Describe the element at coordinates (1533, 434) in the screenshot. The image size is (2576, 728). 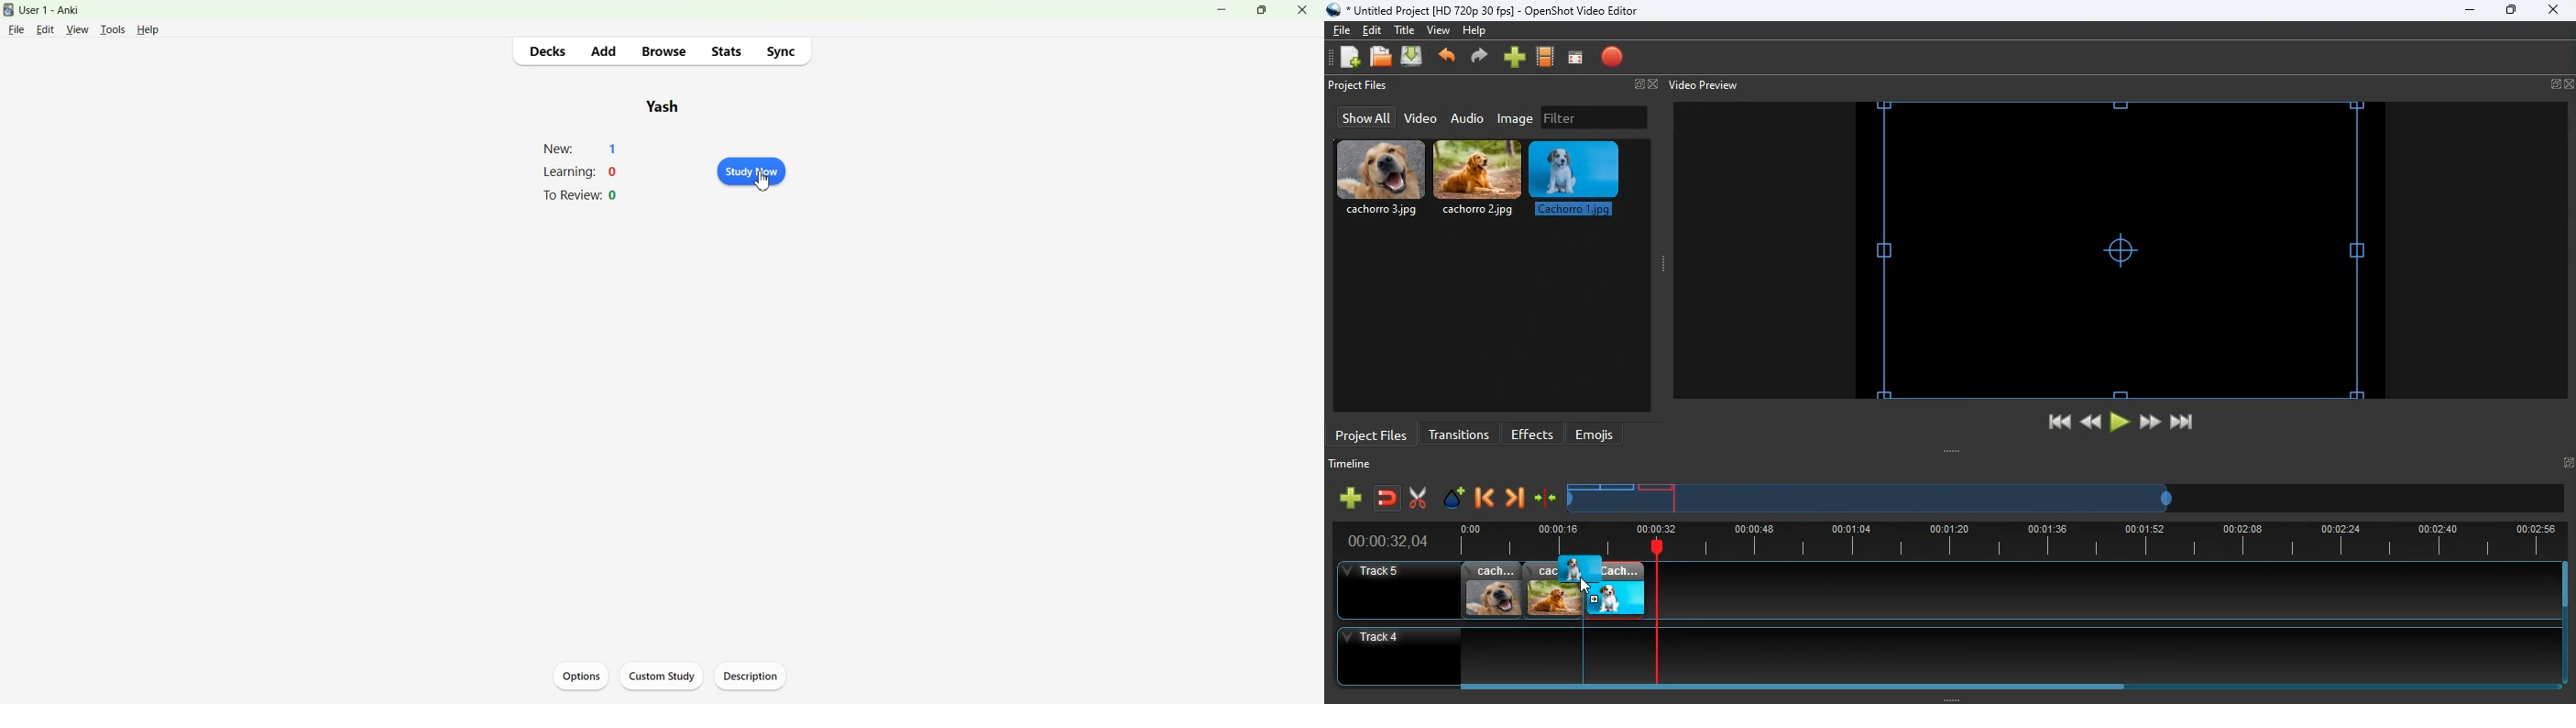
I see `effects` at that location.